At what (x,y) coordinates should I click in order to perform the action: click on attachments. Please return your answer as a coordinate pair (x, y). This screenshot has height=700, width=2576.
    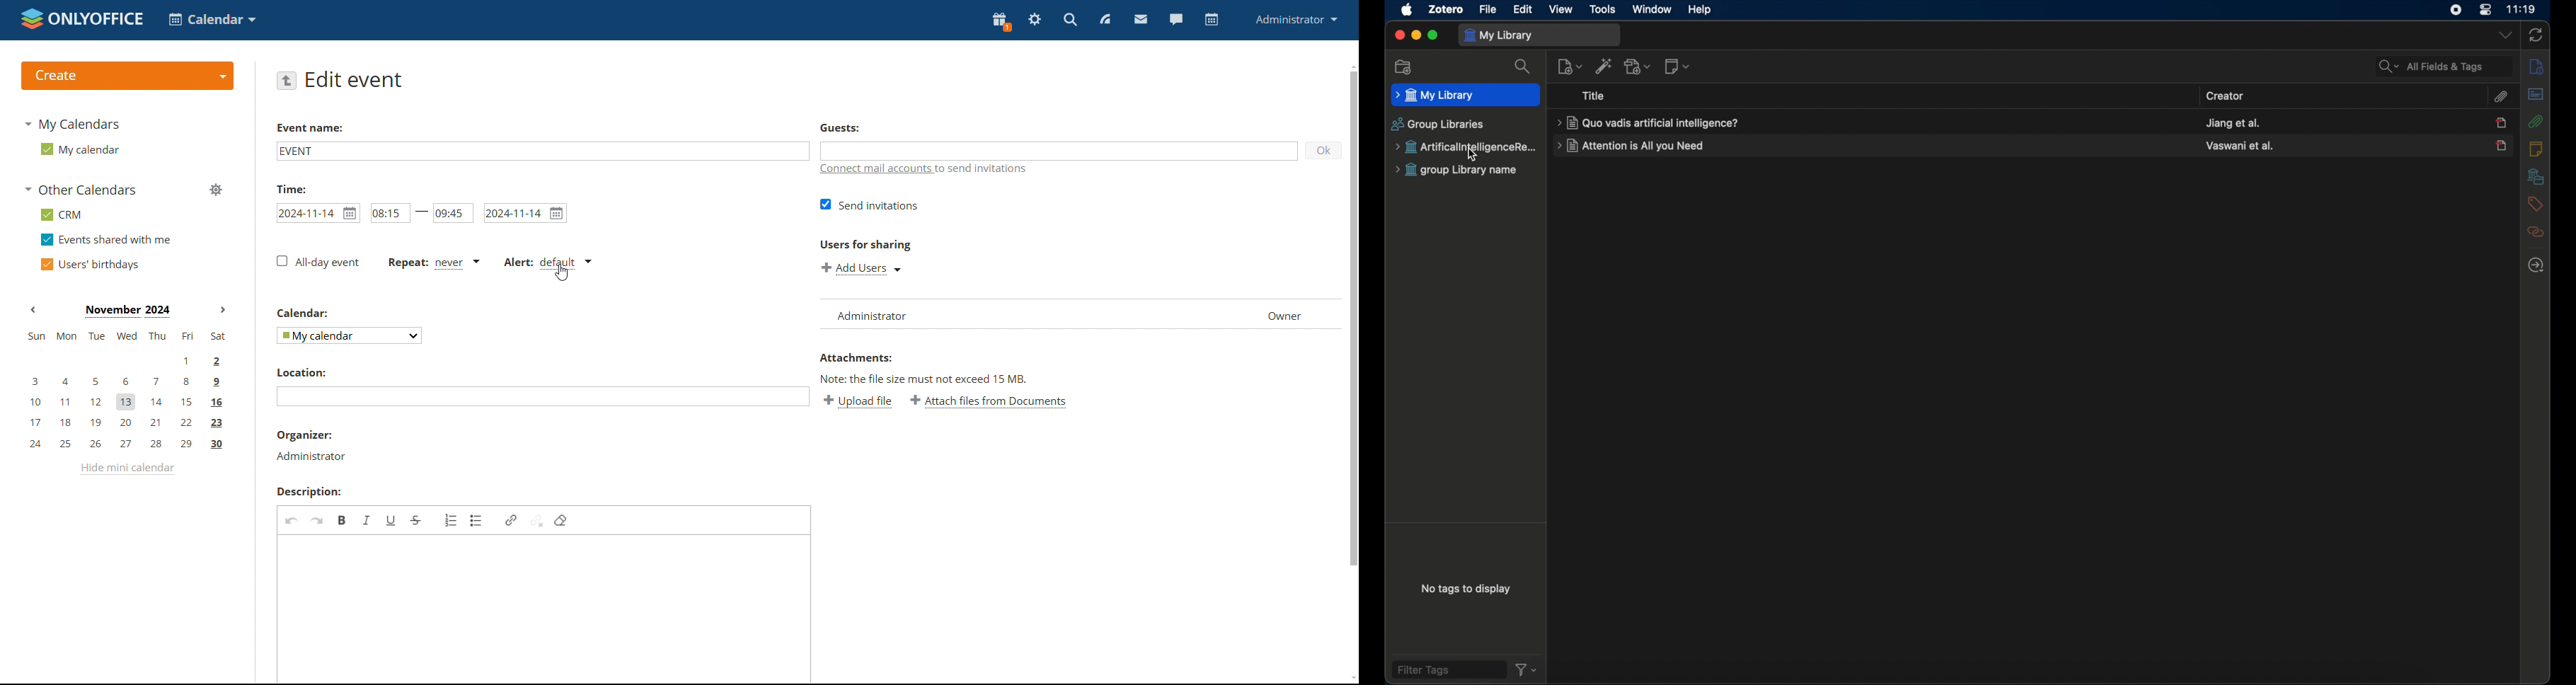
    Looking at the image, I should click on (2537, 121).